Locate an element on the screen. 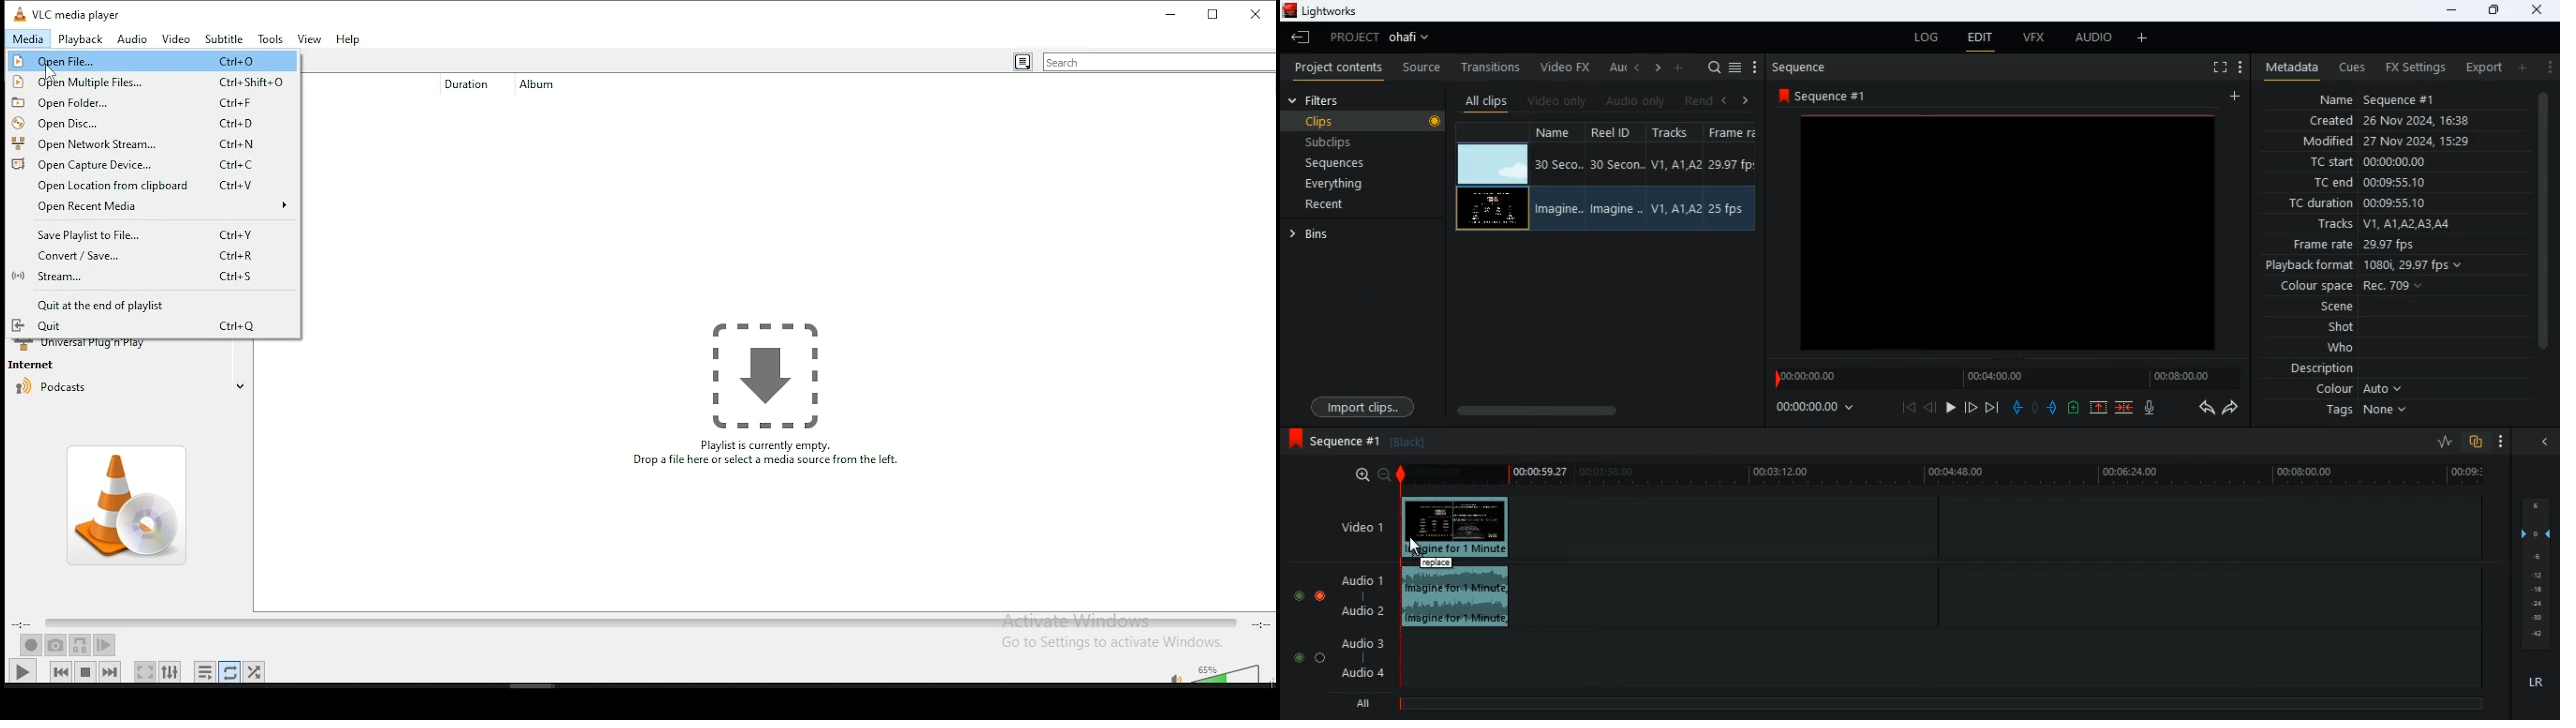 This screenshot has width=2576, height=728. hold is located at coordinates (2035, 408).